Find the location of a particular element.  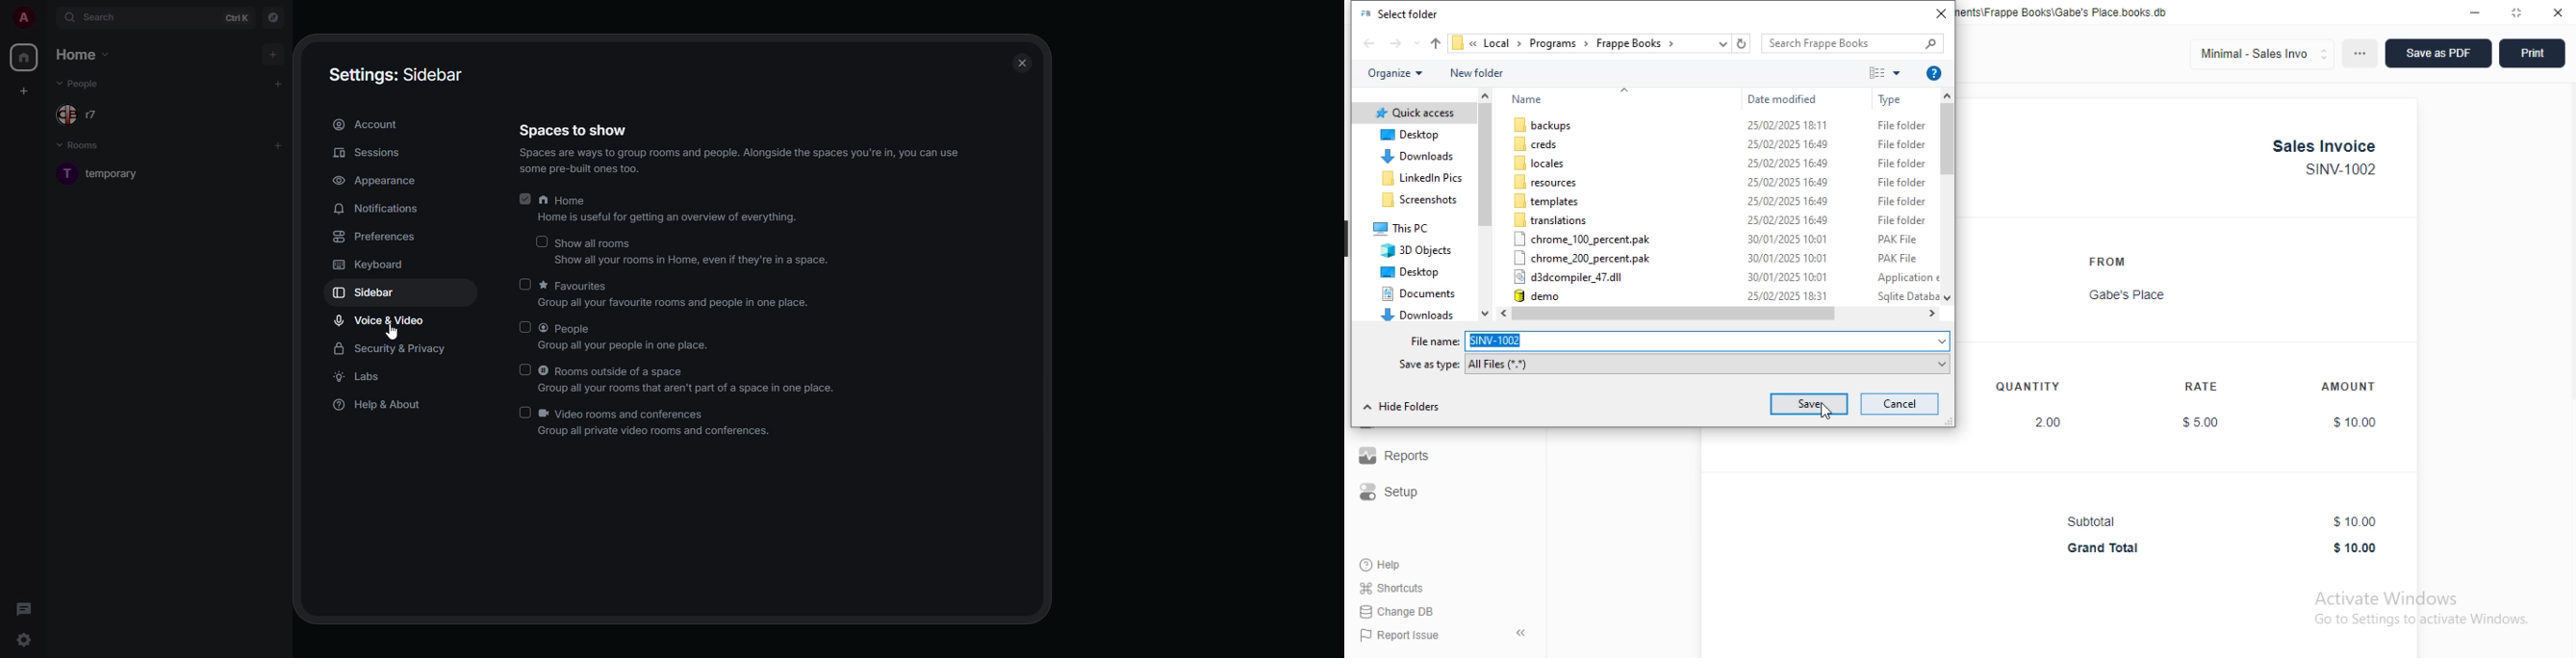

hide folders is located at coordinates (1401, 407).